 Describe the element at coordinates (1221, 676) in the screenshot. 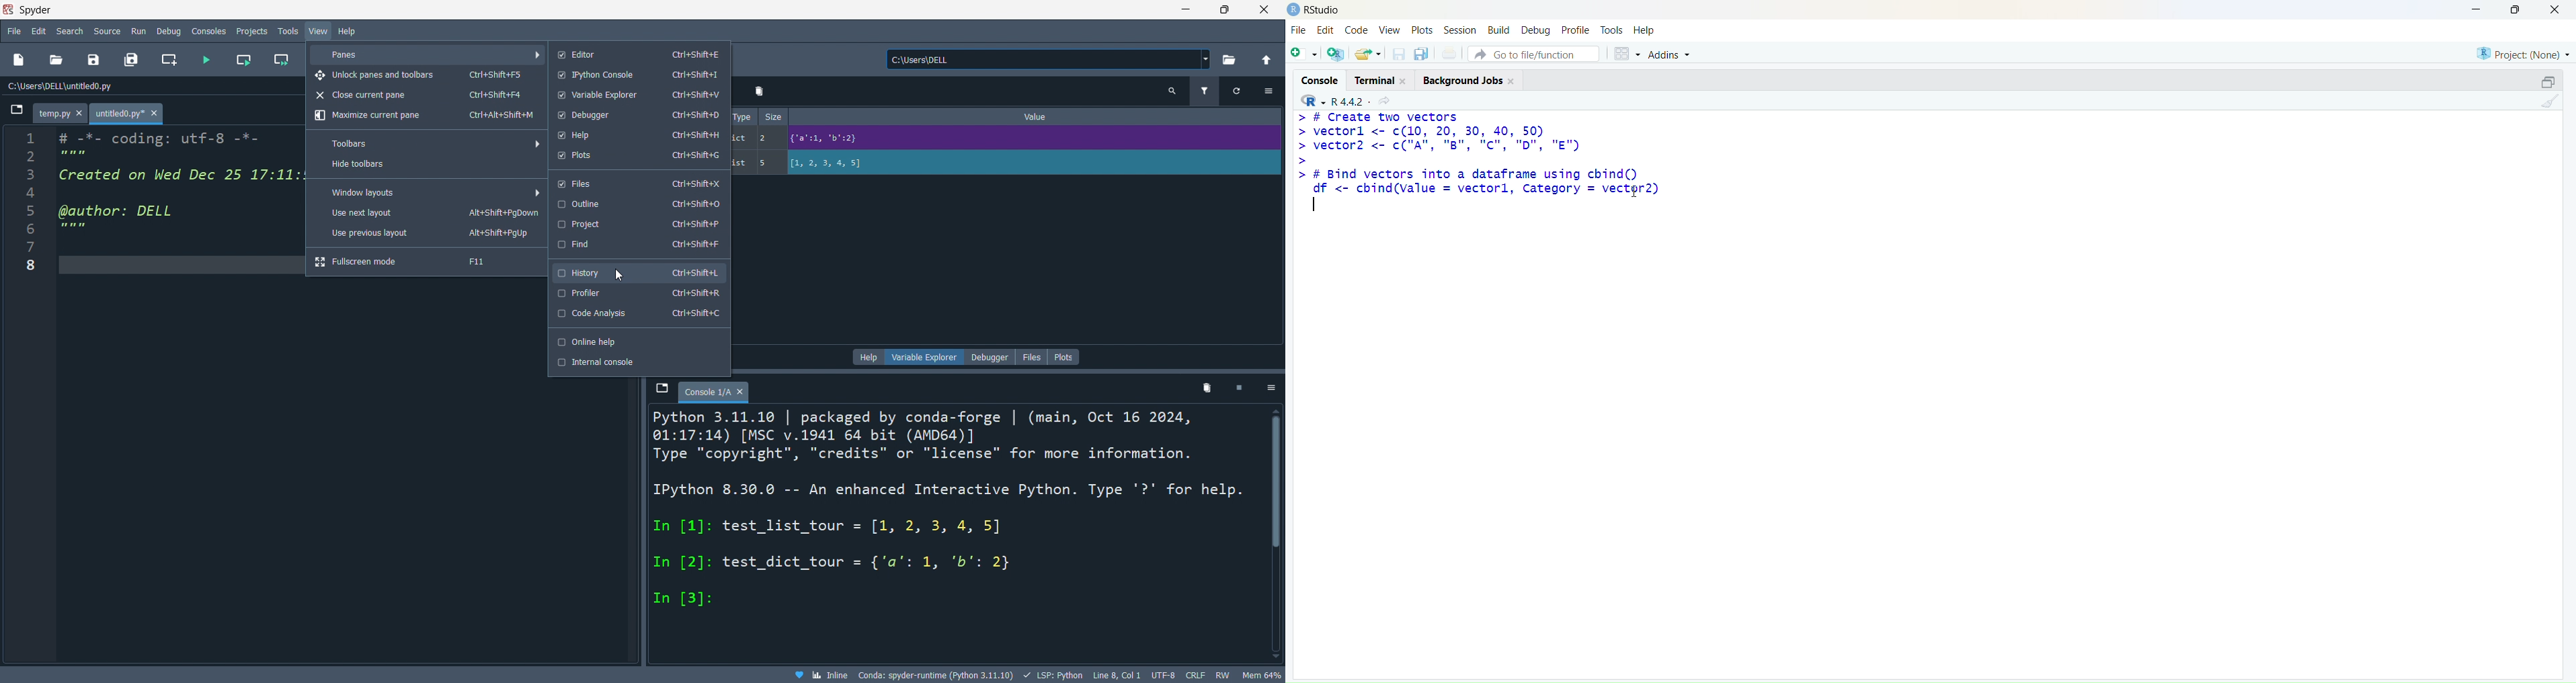

I see `rw` at that location.